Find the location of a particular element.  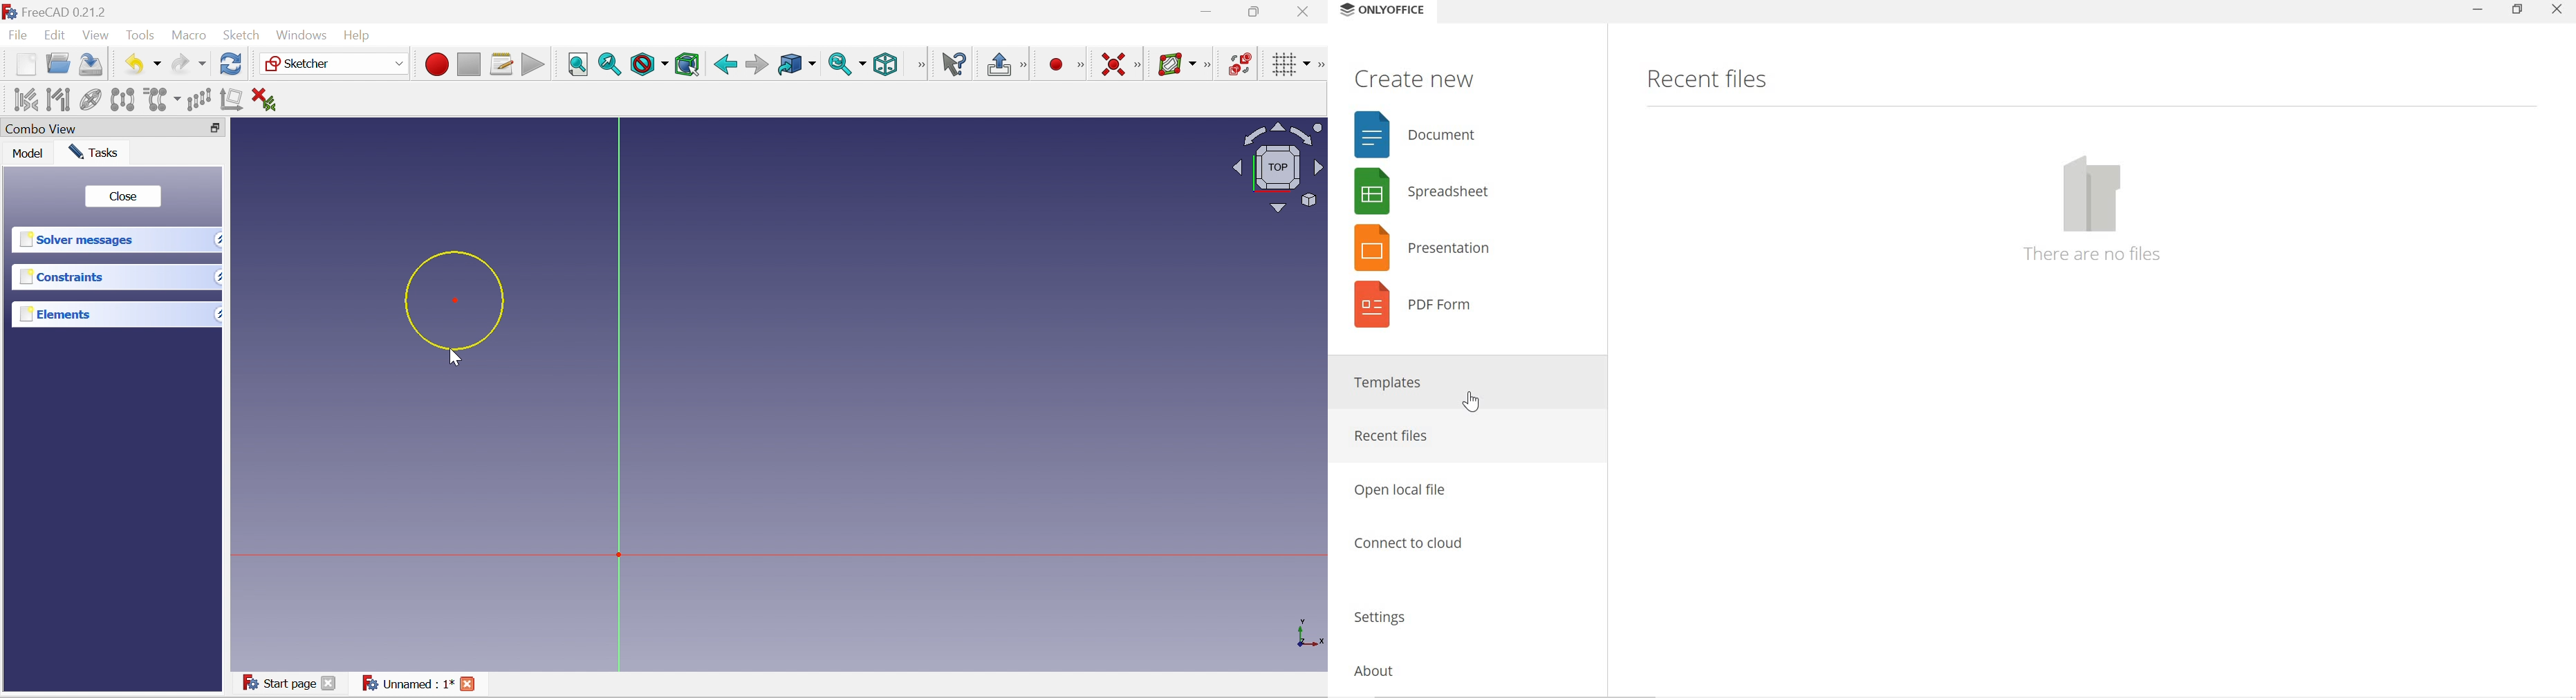

SPREADSHEET is located at coordinates (1417, 190).